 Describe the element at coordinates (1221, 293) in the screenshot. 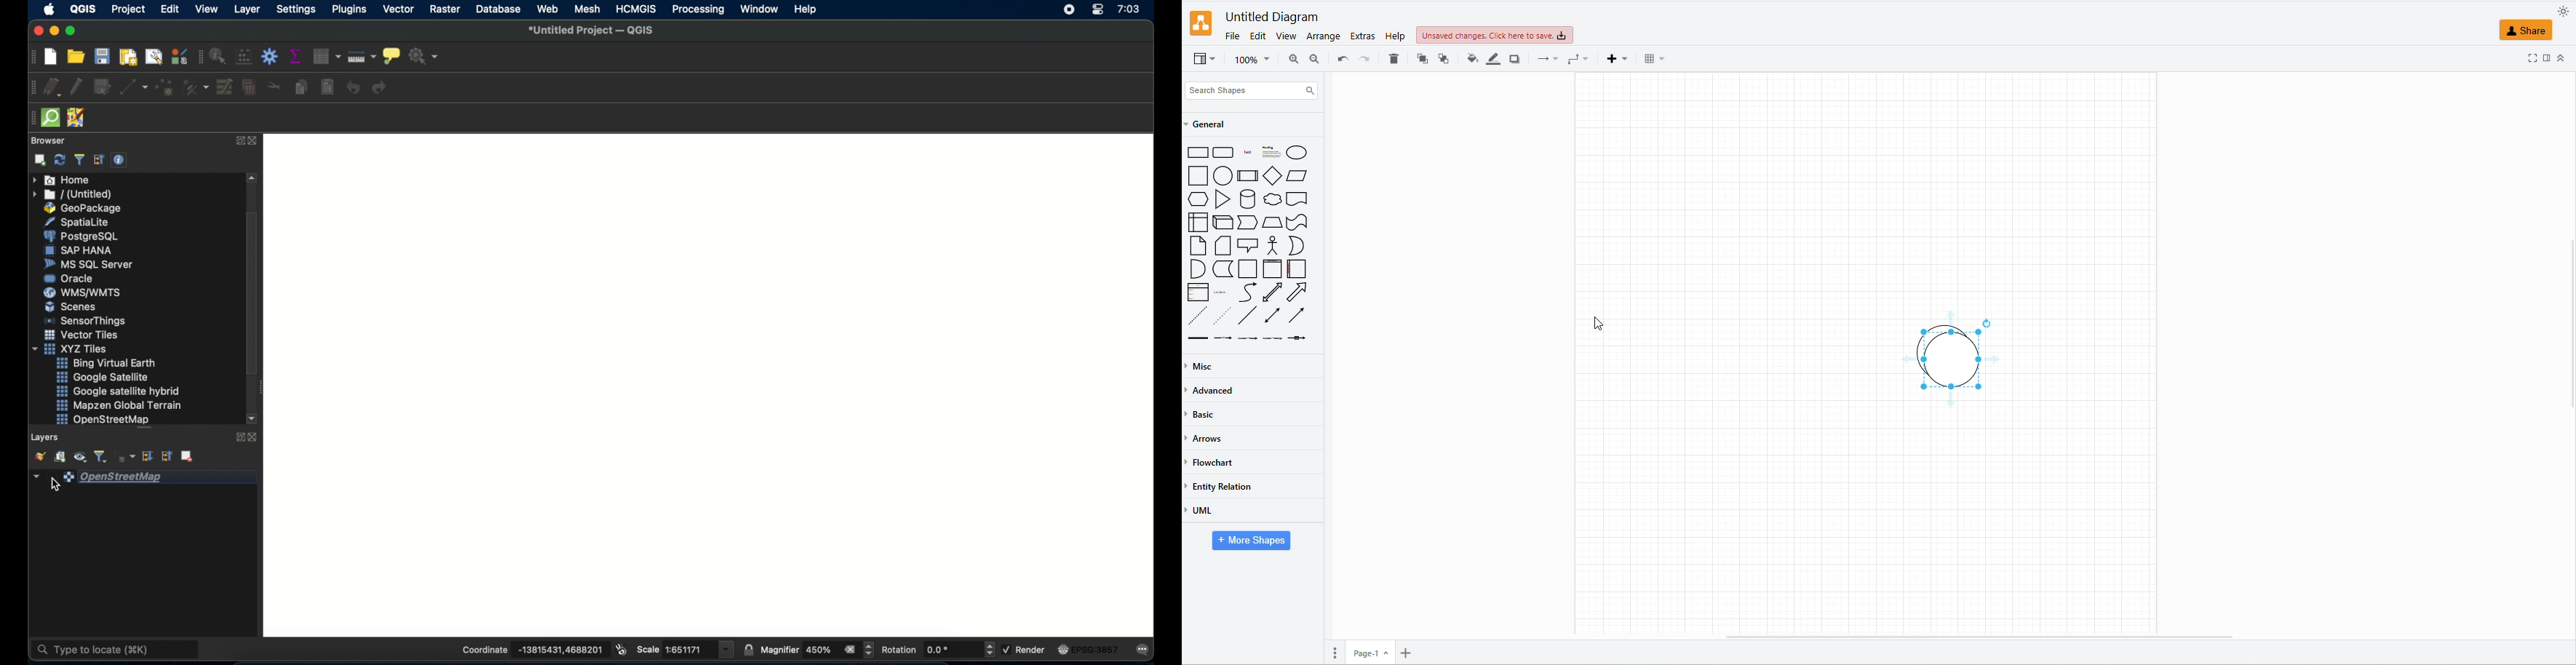

I see `LIST ITEM` at that location.